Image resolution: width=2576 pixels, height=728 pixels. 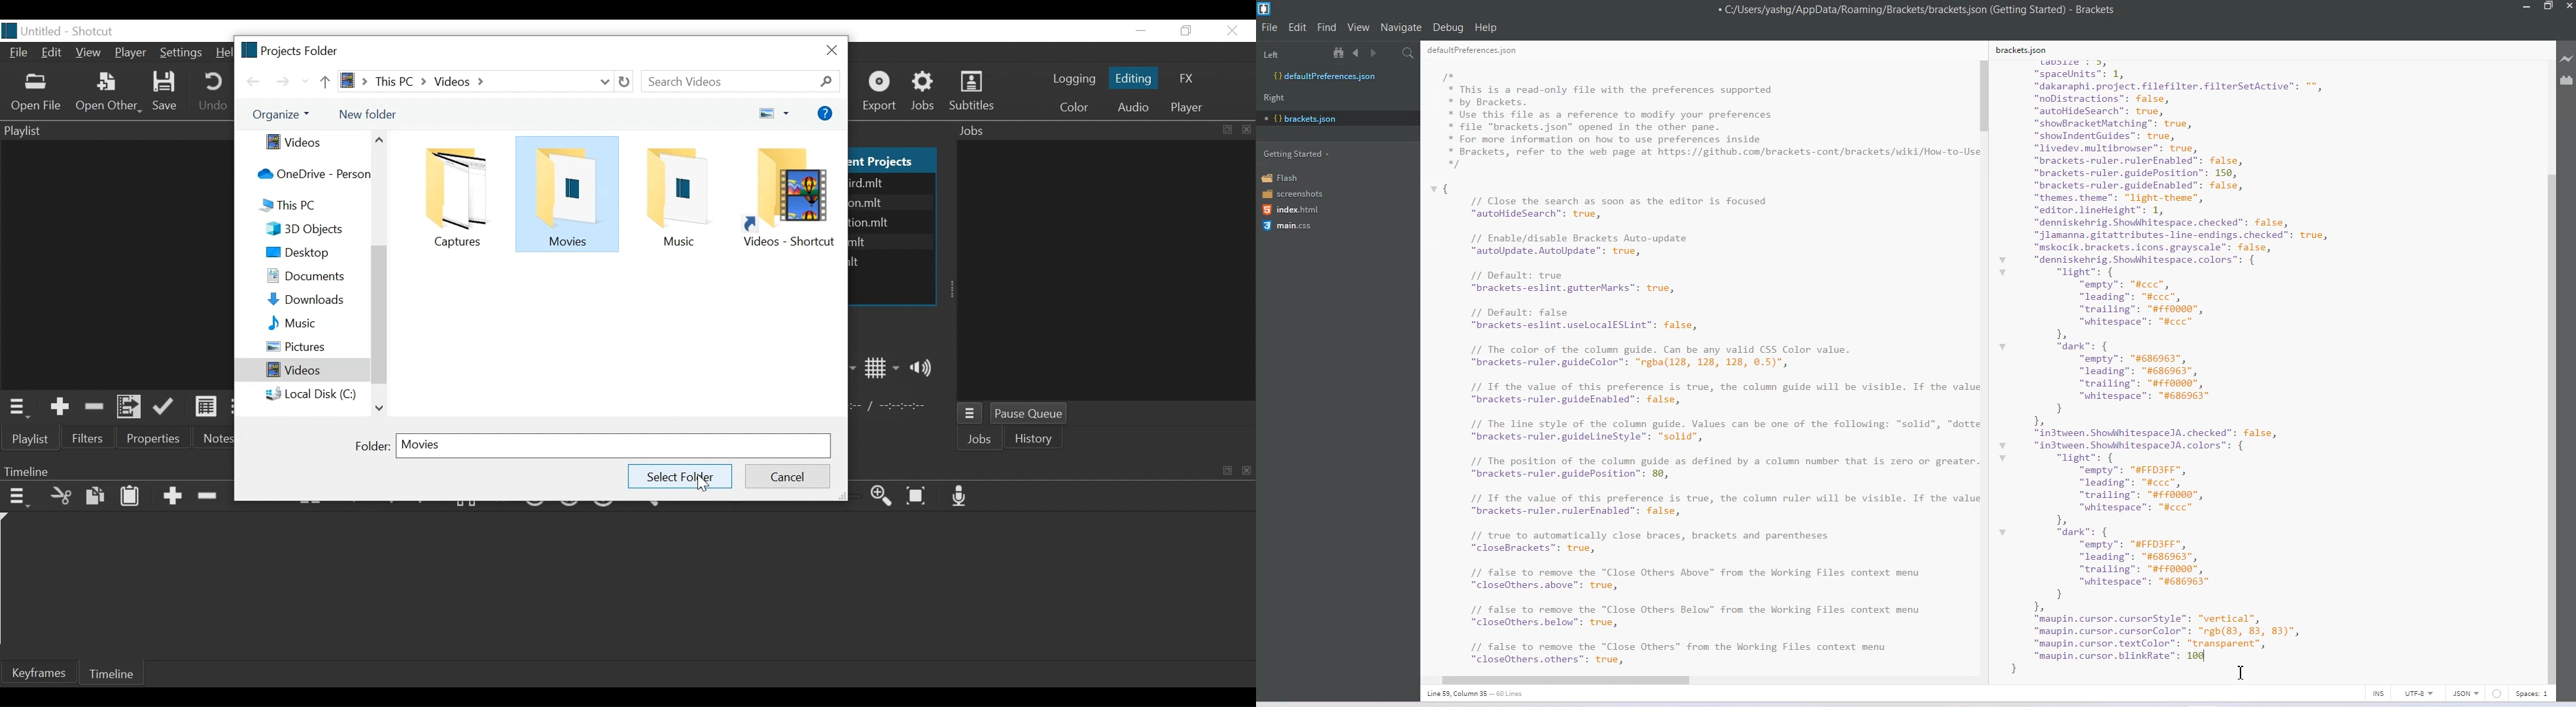 What do you see at coordinates (32, 31) in the screenshot?
I see `File name` at bounding box center [32, 31].